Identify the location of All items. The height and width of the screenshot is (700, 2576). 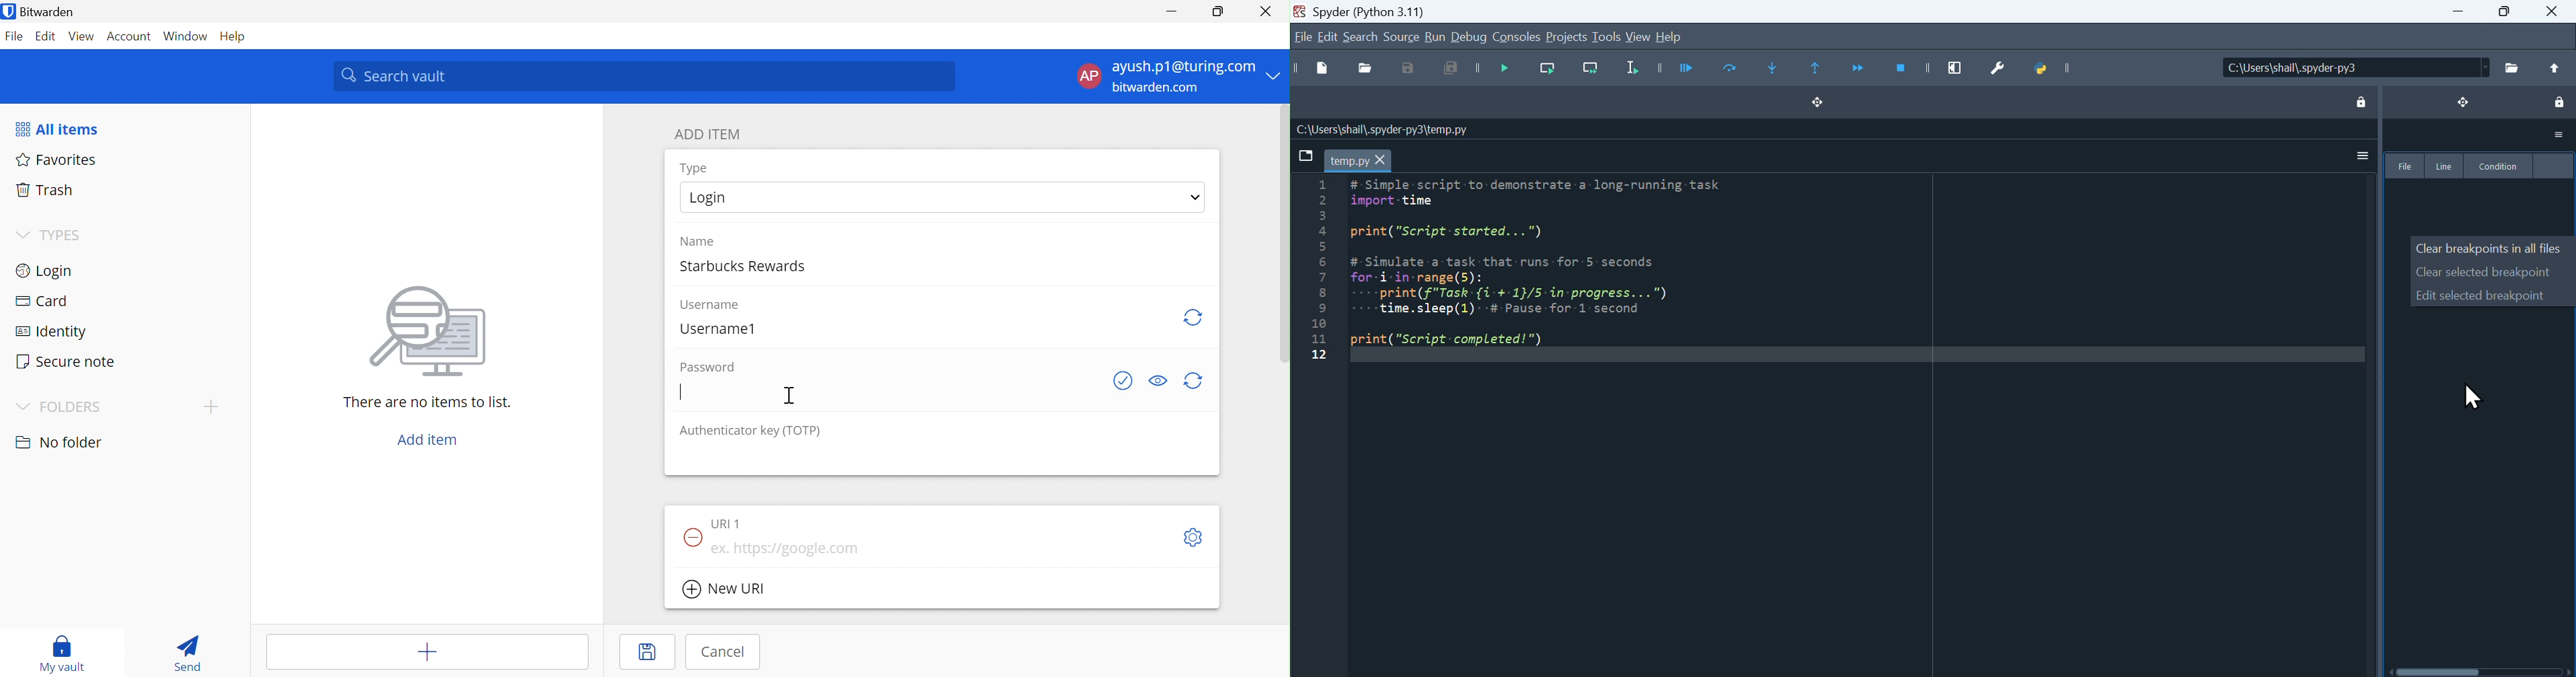
(55, 130).